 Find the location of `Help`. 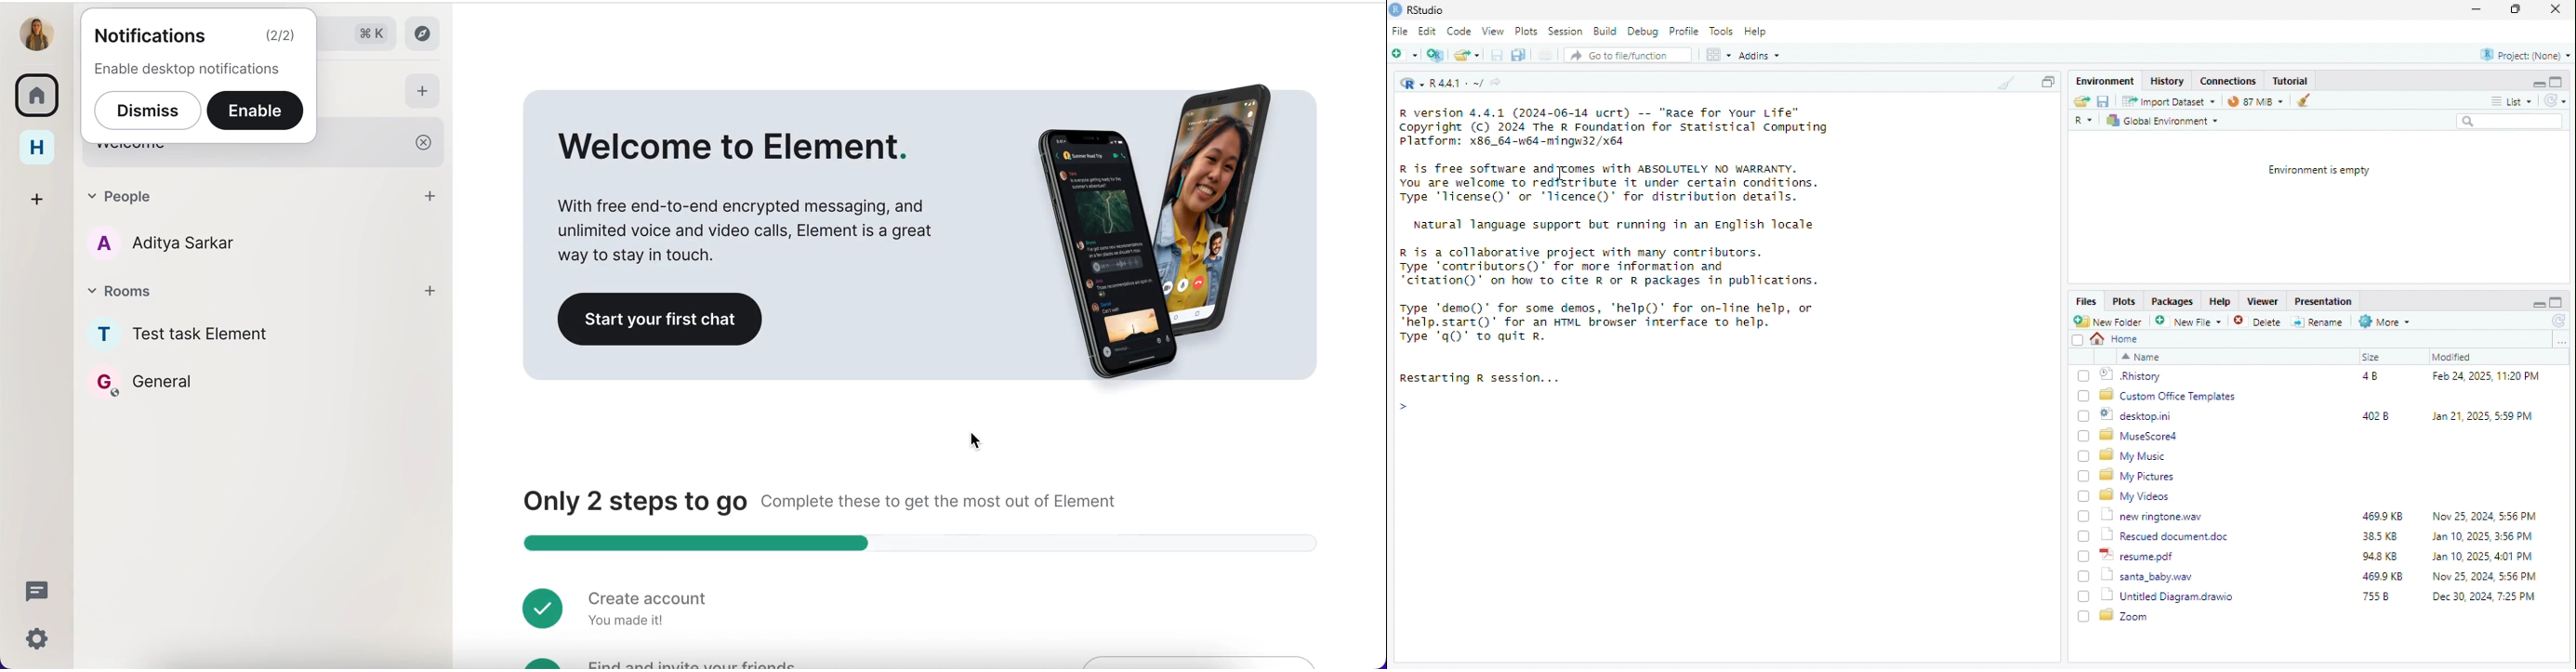

Help is located at coordinates (2222, 302).